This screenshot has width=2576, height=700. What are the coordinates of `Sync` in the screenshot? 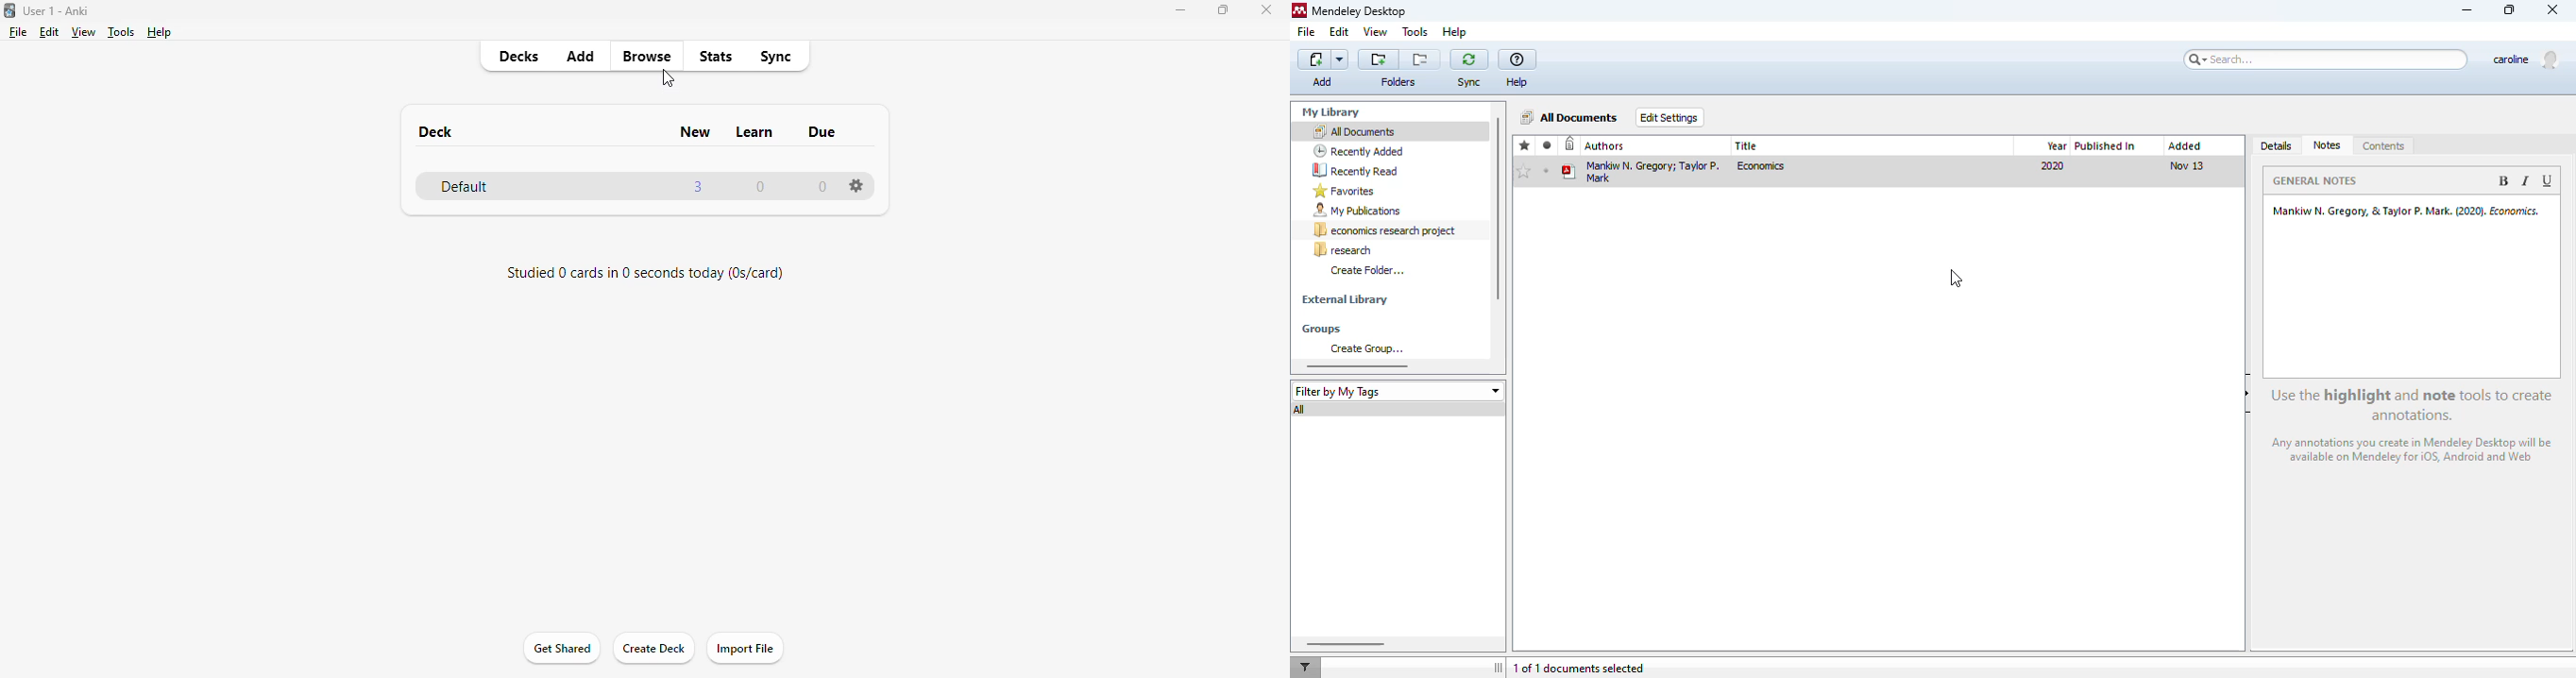 It's located at (1470, 83).